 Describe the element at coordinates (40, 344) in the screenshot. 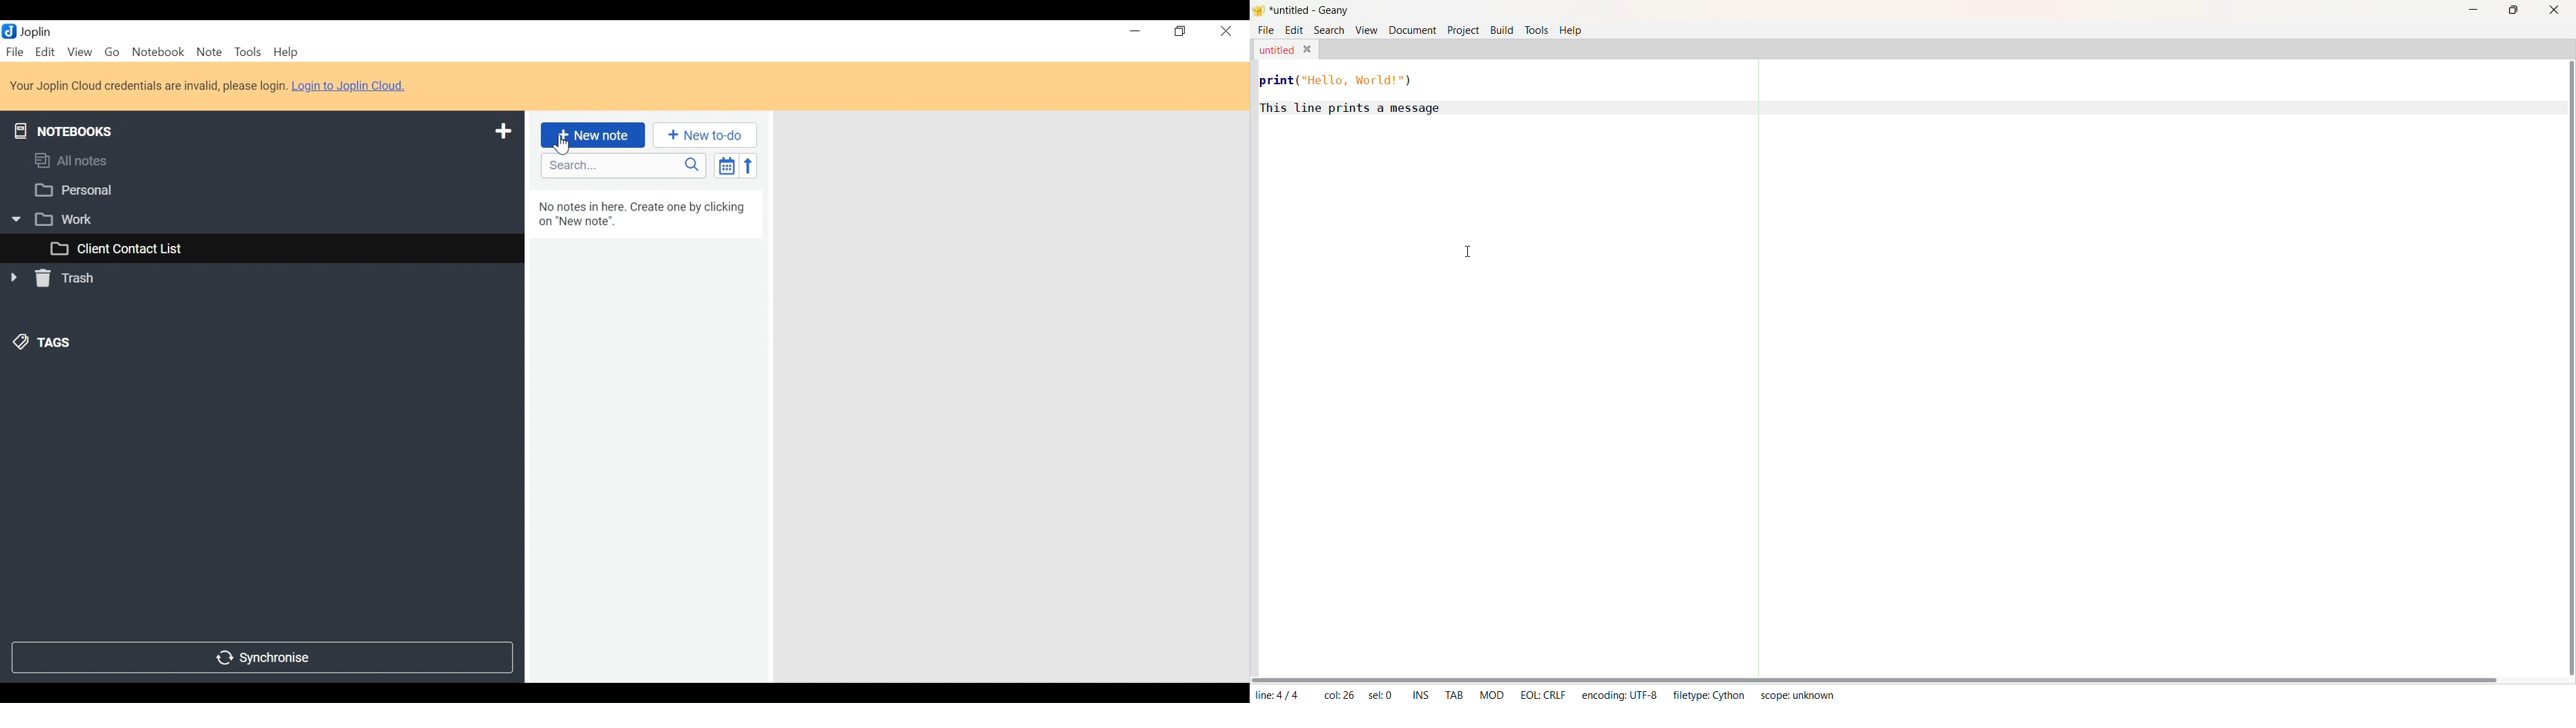

I see `Tags` at that location.